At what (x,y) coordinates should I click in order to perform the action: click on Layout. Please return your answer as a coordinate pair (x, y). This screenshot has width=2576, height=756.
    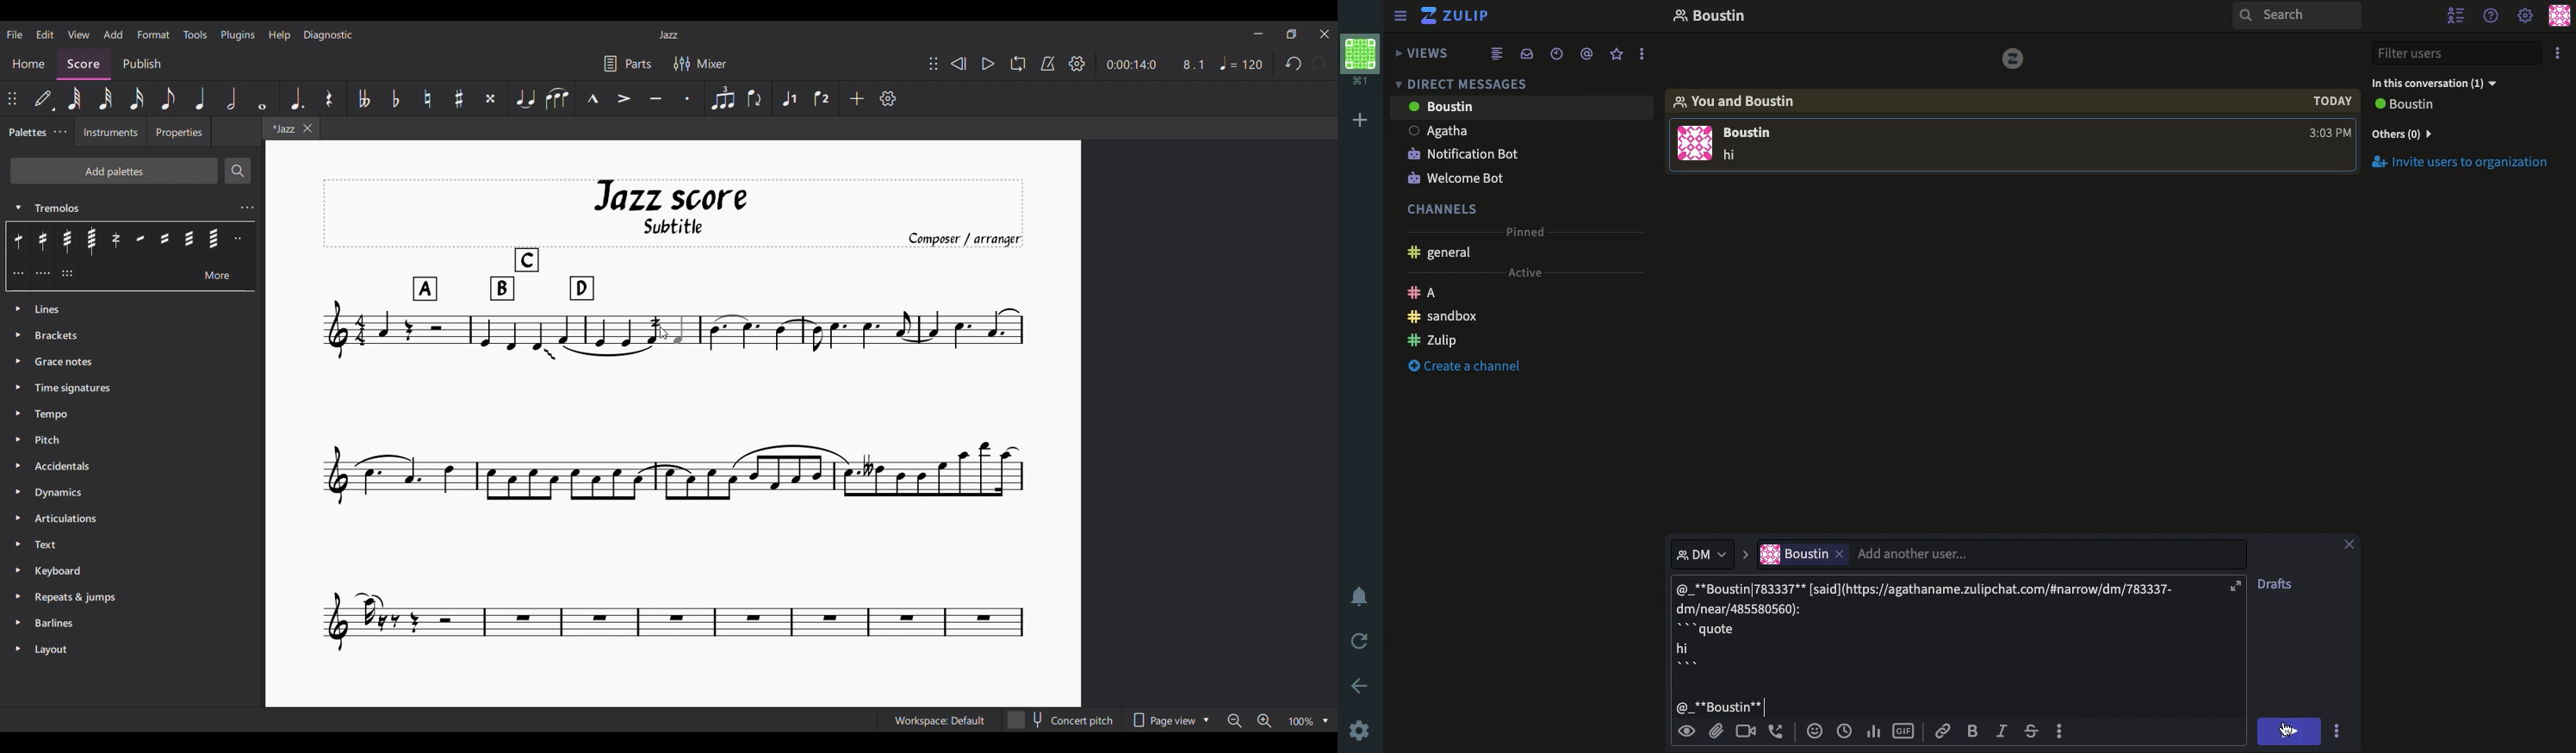
    Looking at the image, I should click on (130, 651).